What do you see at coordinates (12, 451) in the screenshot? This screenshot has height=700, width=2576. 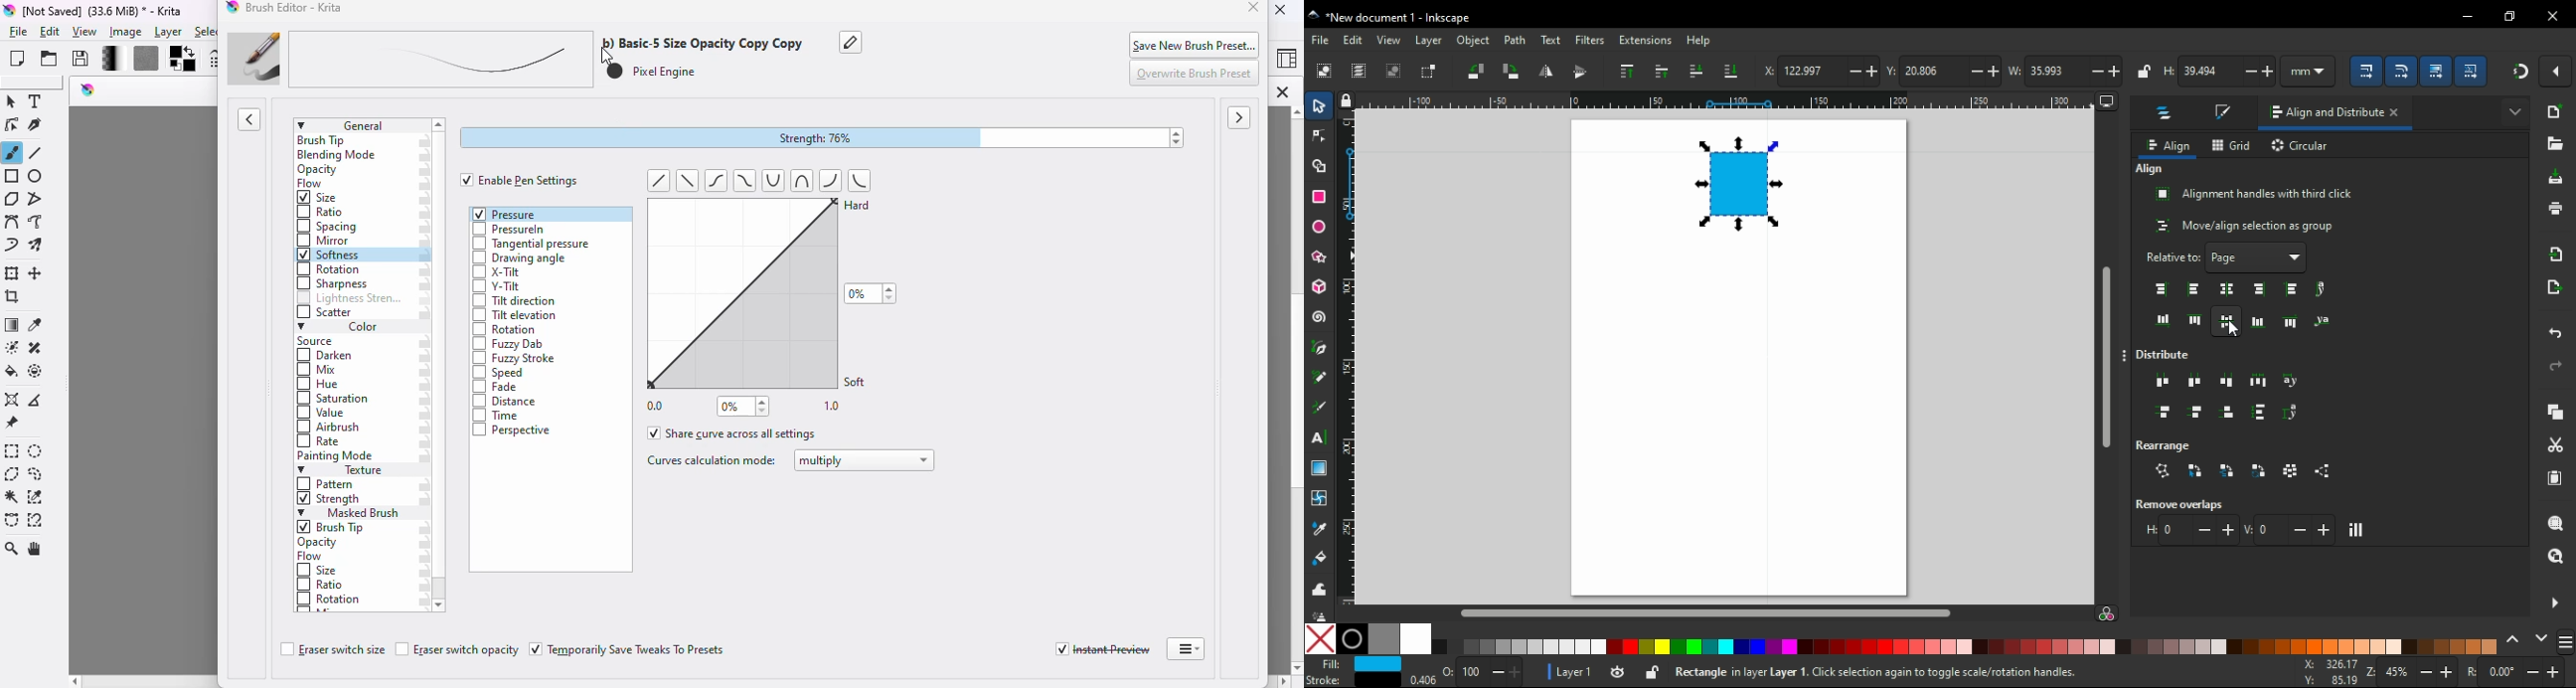 I see `rectangular selection tool` at bounding box center [12, 451].